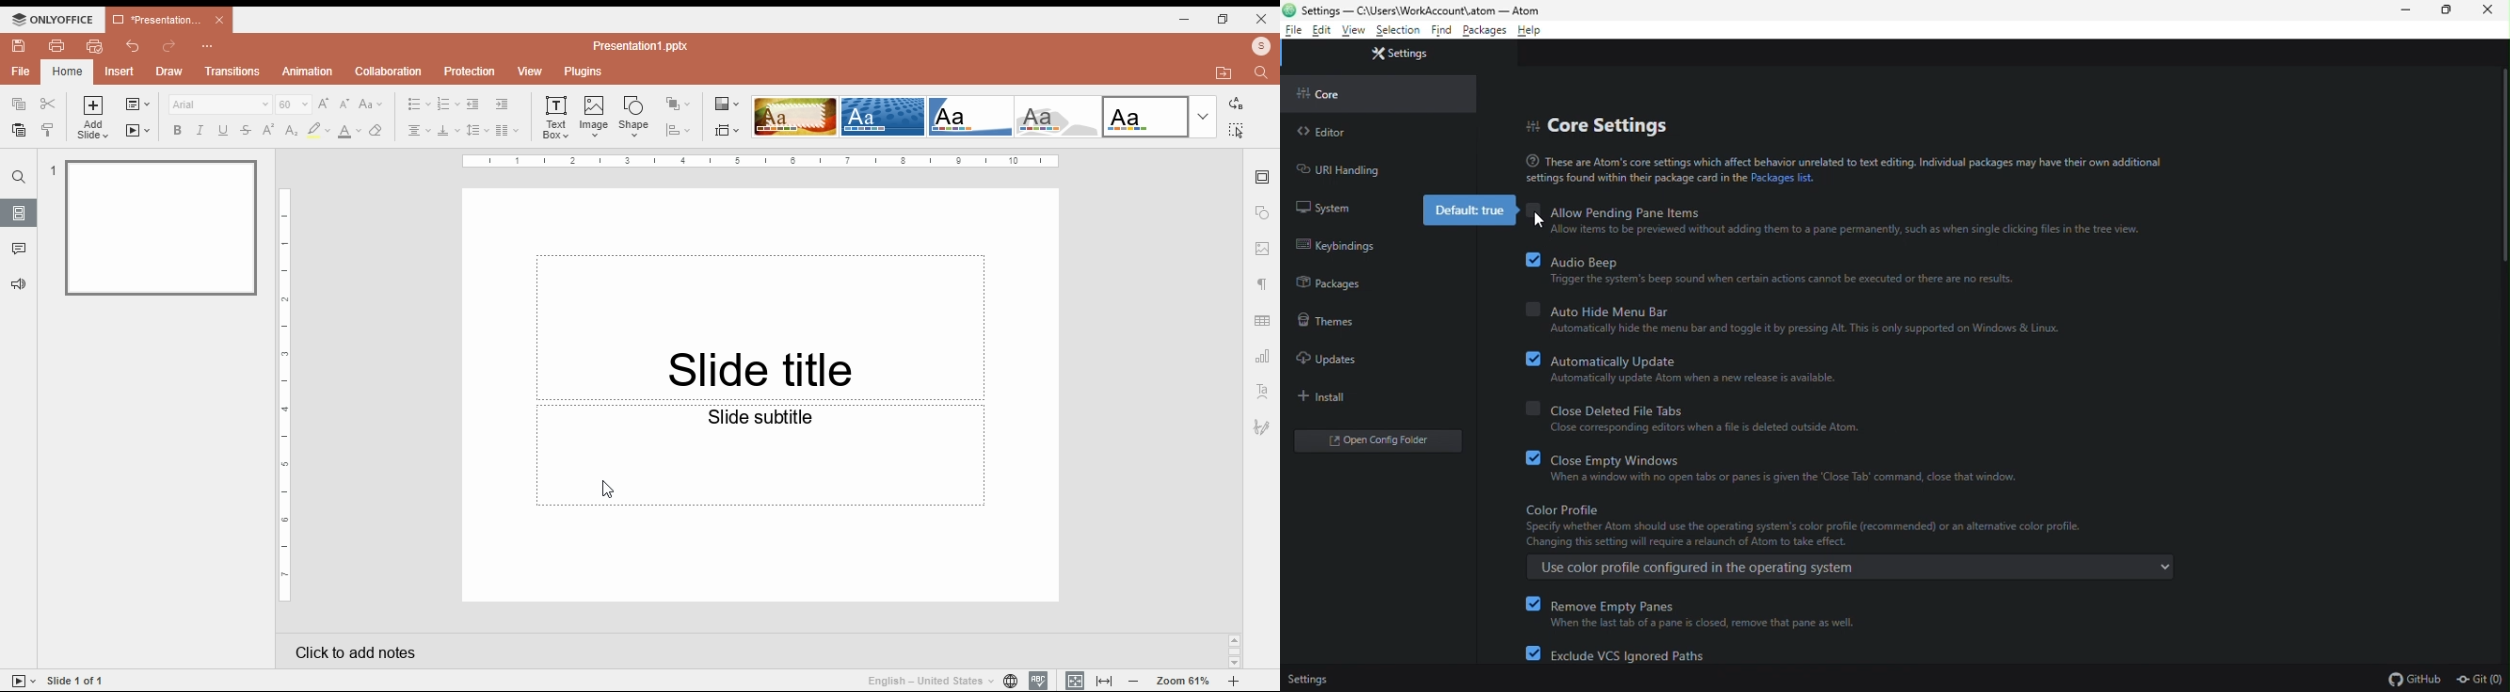 Image resolution: width=2520 pixels, height=700 pixels. What do you see at coordinates (417, 132) in the screenshot?
I see `horizontal alignment` at bounding box center [417, 132].